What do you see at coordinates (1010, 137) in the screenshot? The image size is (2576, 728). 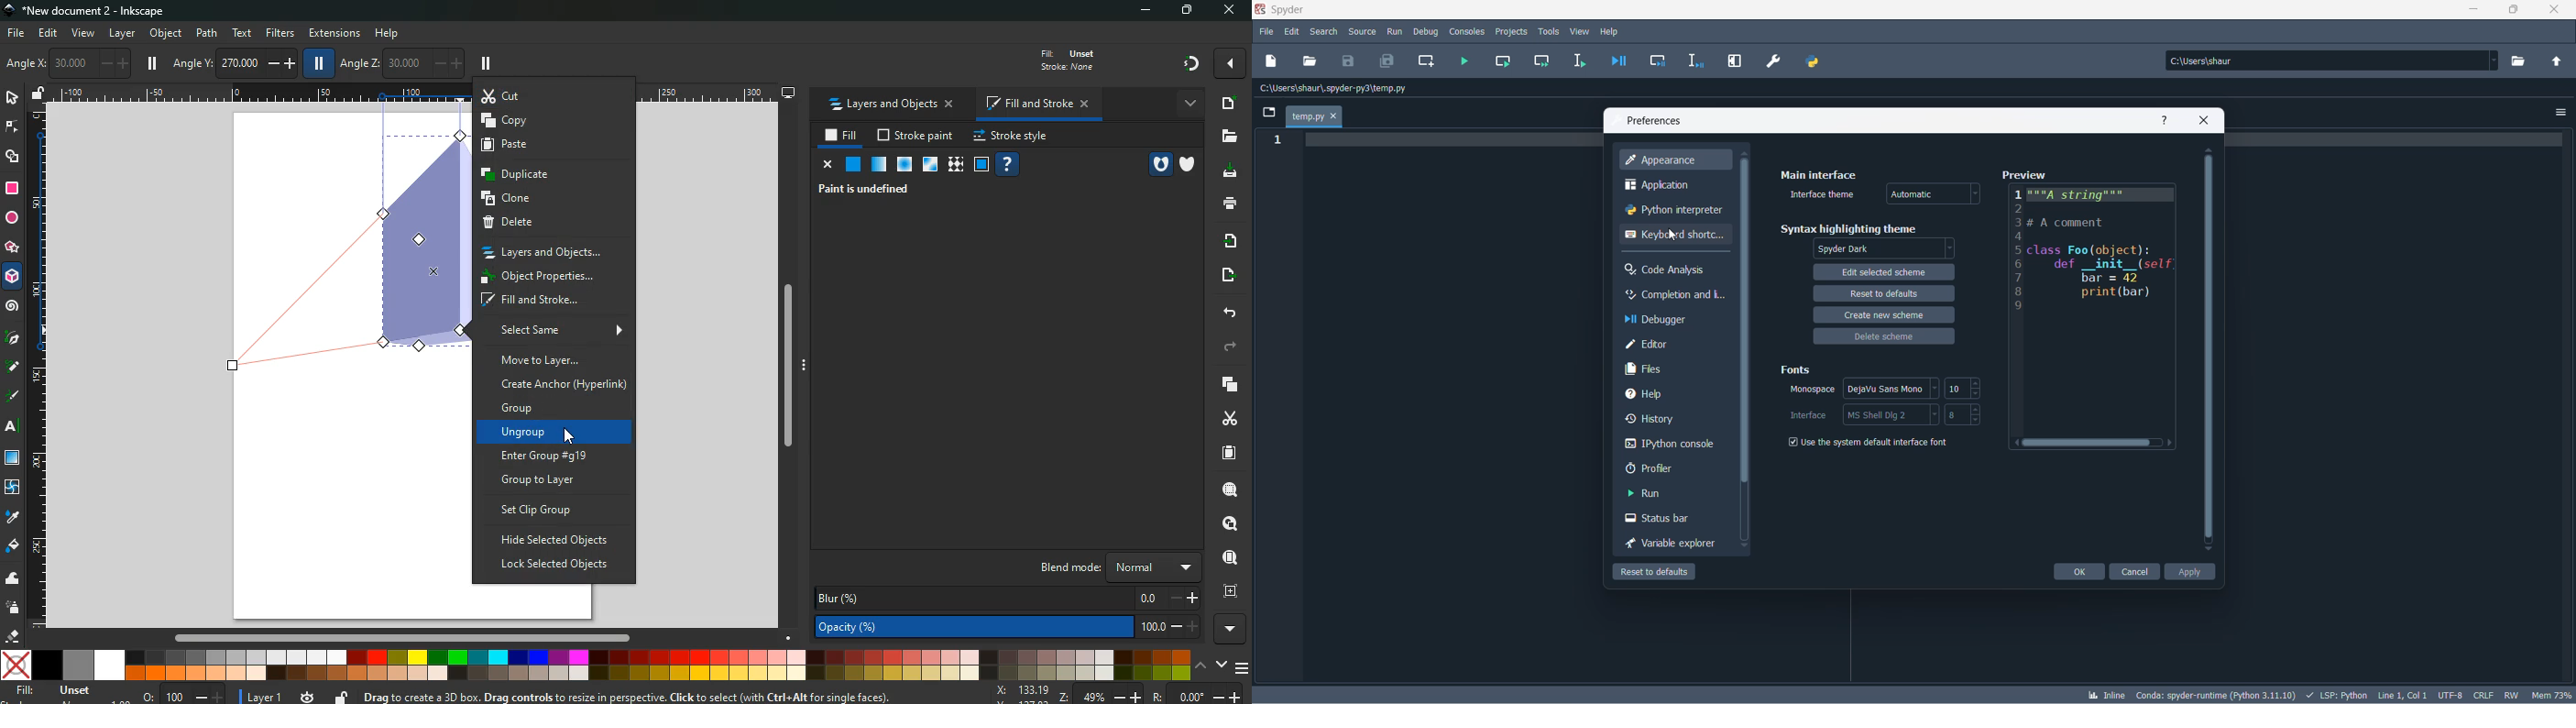 I see `stroke style` at bounding box center [1010, 137].